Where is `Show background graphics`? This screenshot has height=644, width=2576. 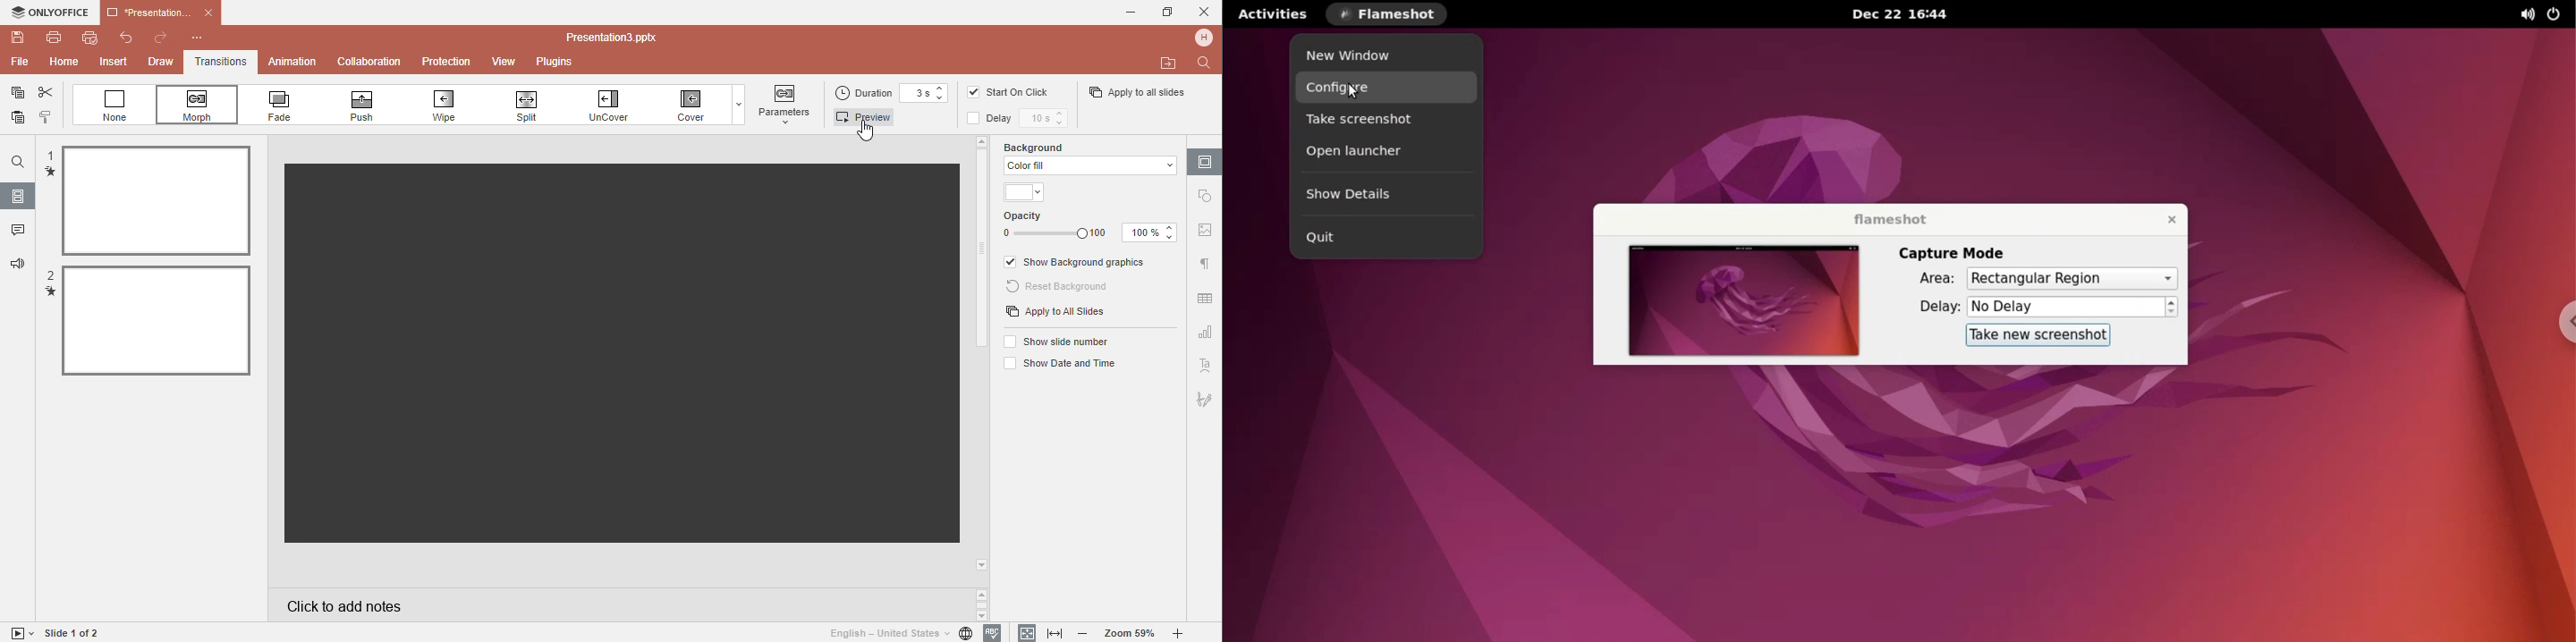
Show background graphics is located at coordinates (1077, 263).